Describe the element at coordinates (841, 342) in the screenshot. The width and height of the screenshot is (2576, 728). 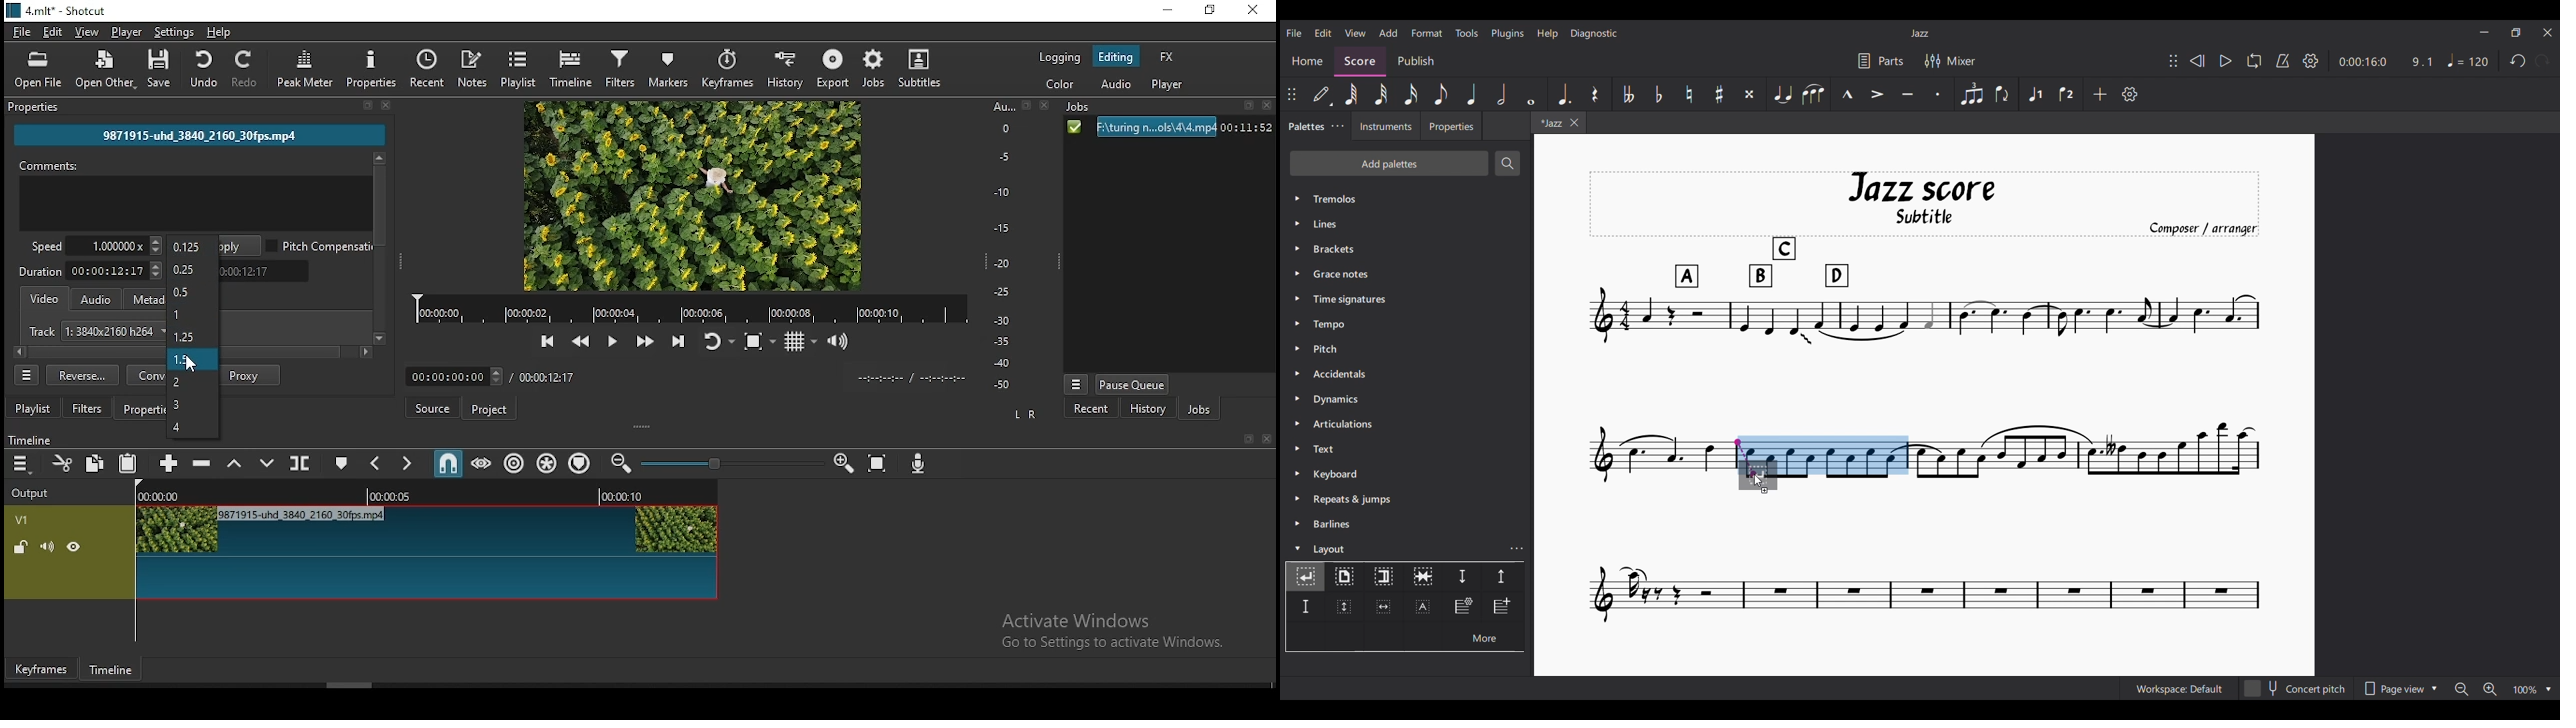
I see `show volume control` at that location.